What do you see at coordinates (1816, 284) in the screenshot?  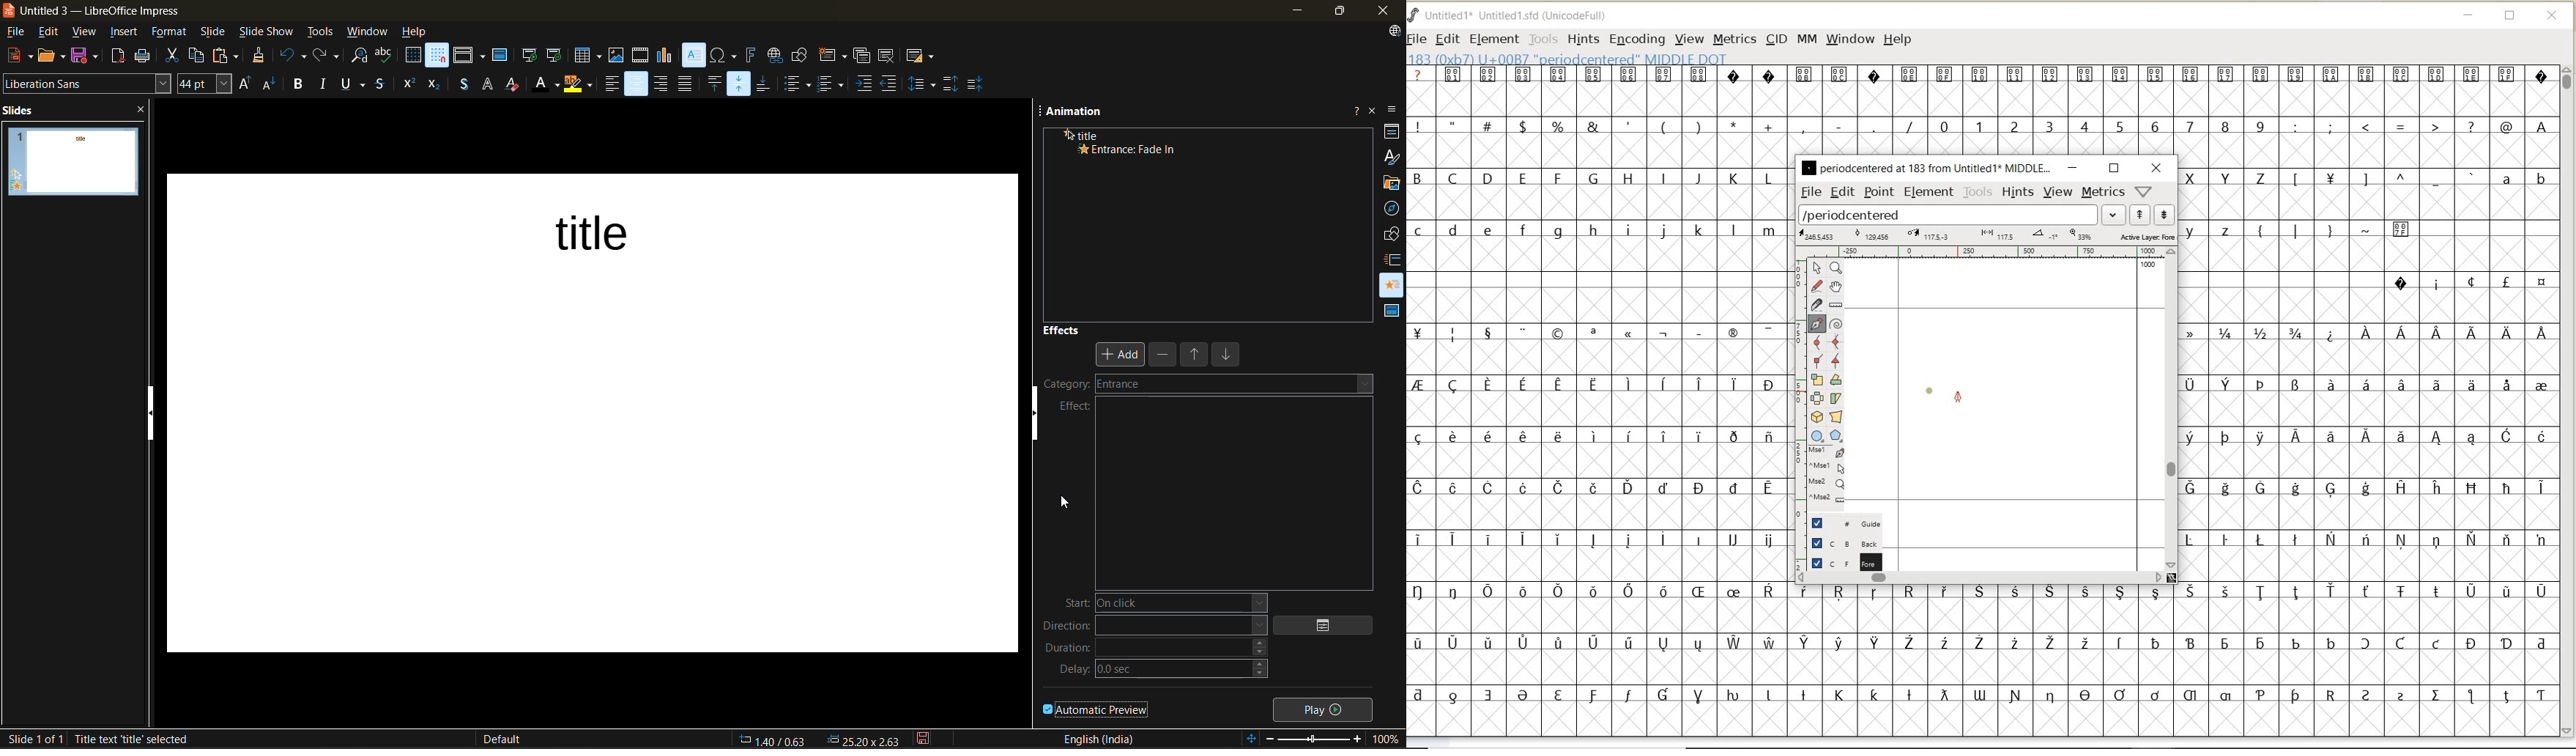 I see `draw a freehand curve` at bounding box center [1816, 284].